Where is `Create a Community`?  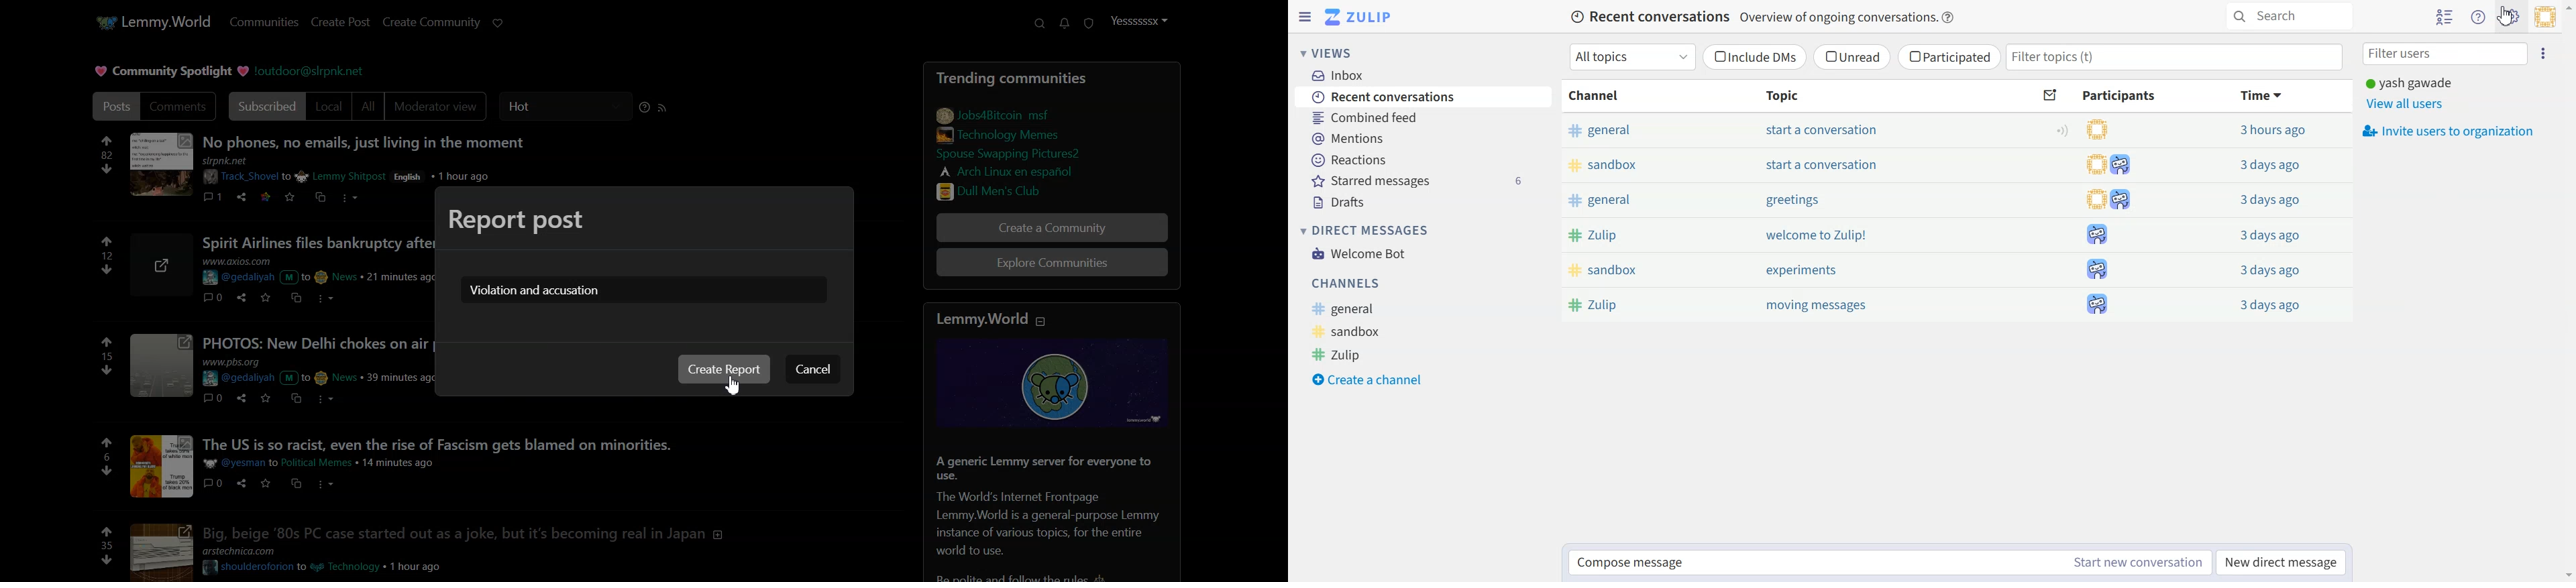
Create a Community is located at coordinates (1053, 227).